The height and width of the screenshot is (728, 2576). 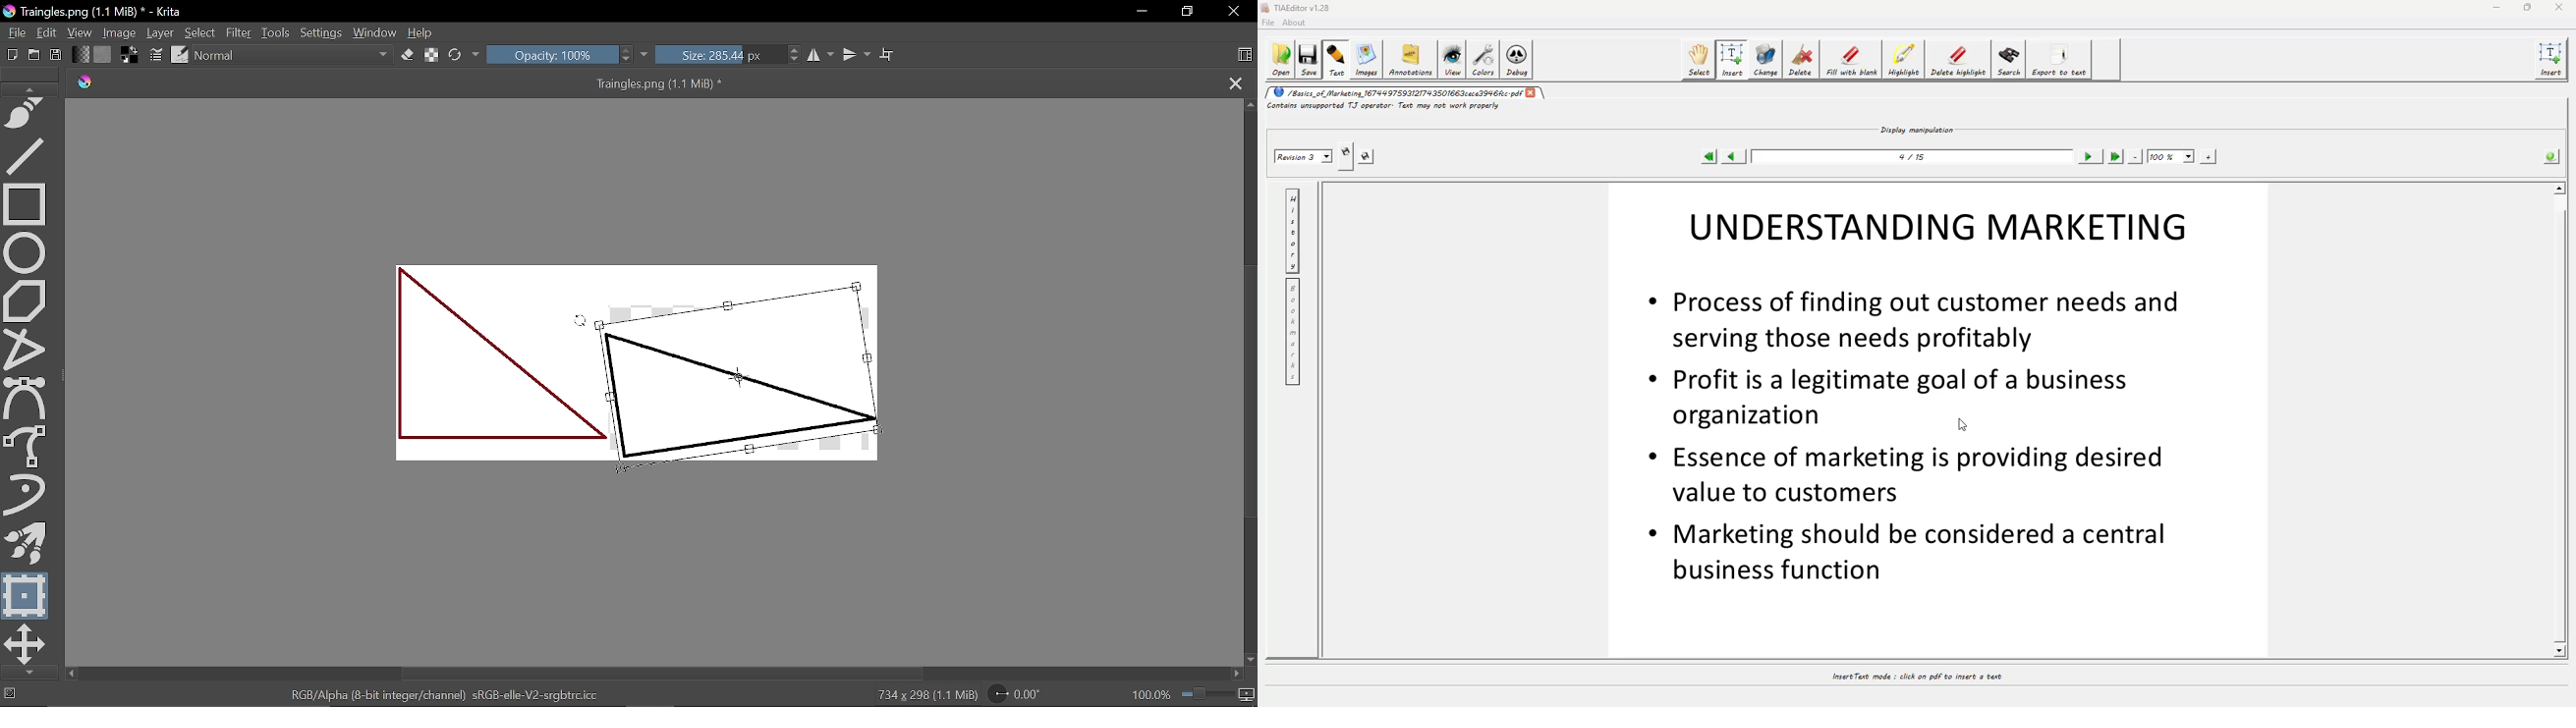 I want to click on Multibrush tool, so click(x=27, y=544).